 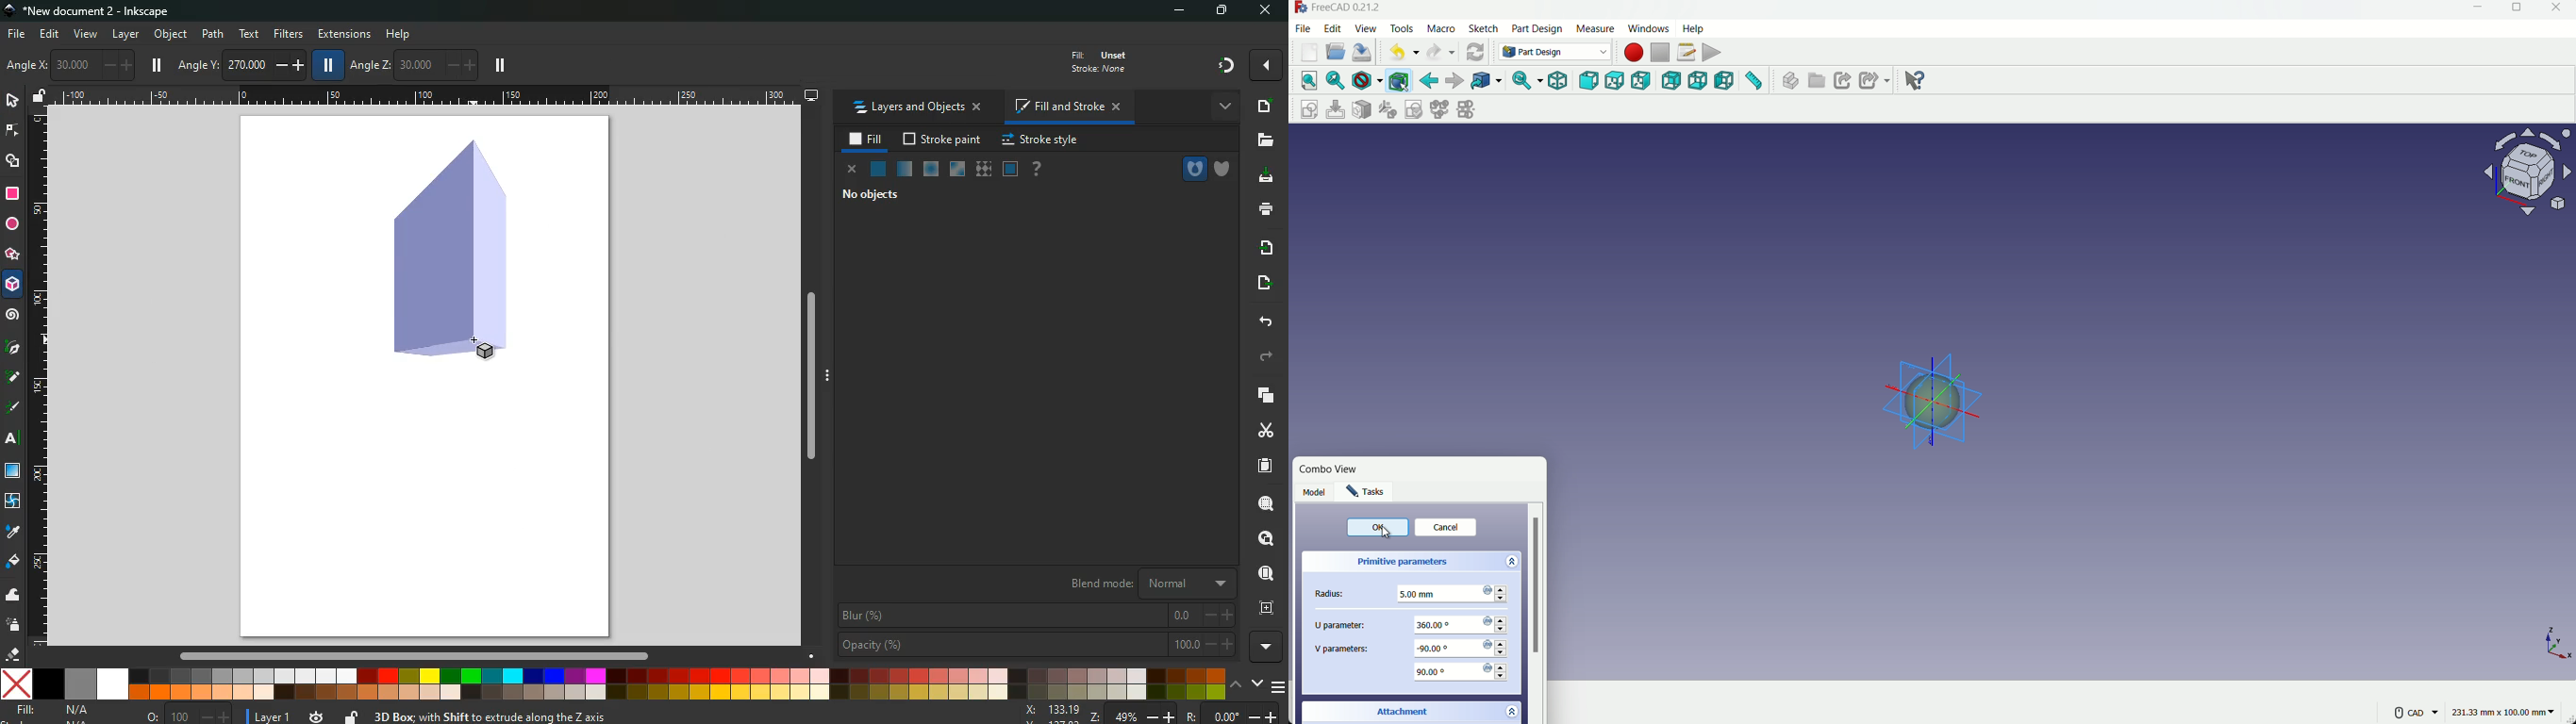 What do you see at coordinates (1334, 472) in the screenshot?
I see `combo view` at bounding box center [1334, 472].